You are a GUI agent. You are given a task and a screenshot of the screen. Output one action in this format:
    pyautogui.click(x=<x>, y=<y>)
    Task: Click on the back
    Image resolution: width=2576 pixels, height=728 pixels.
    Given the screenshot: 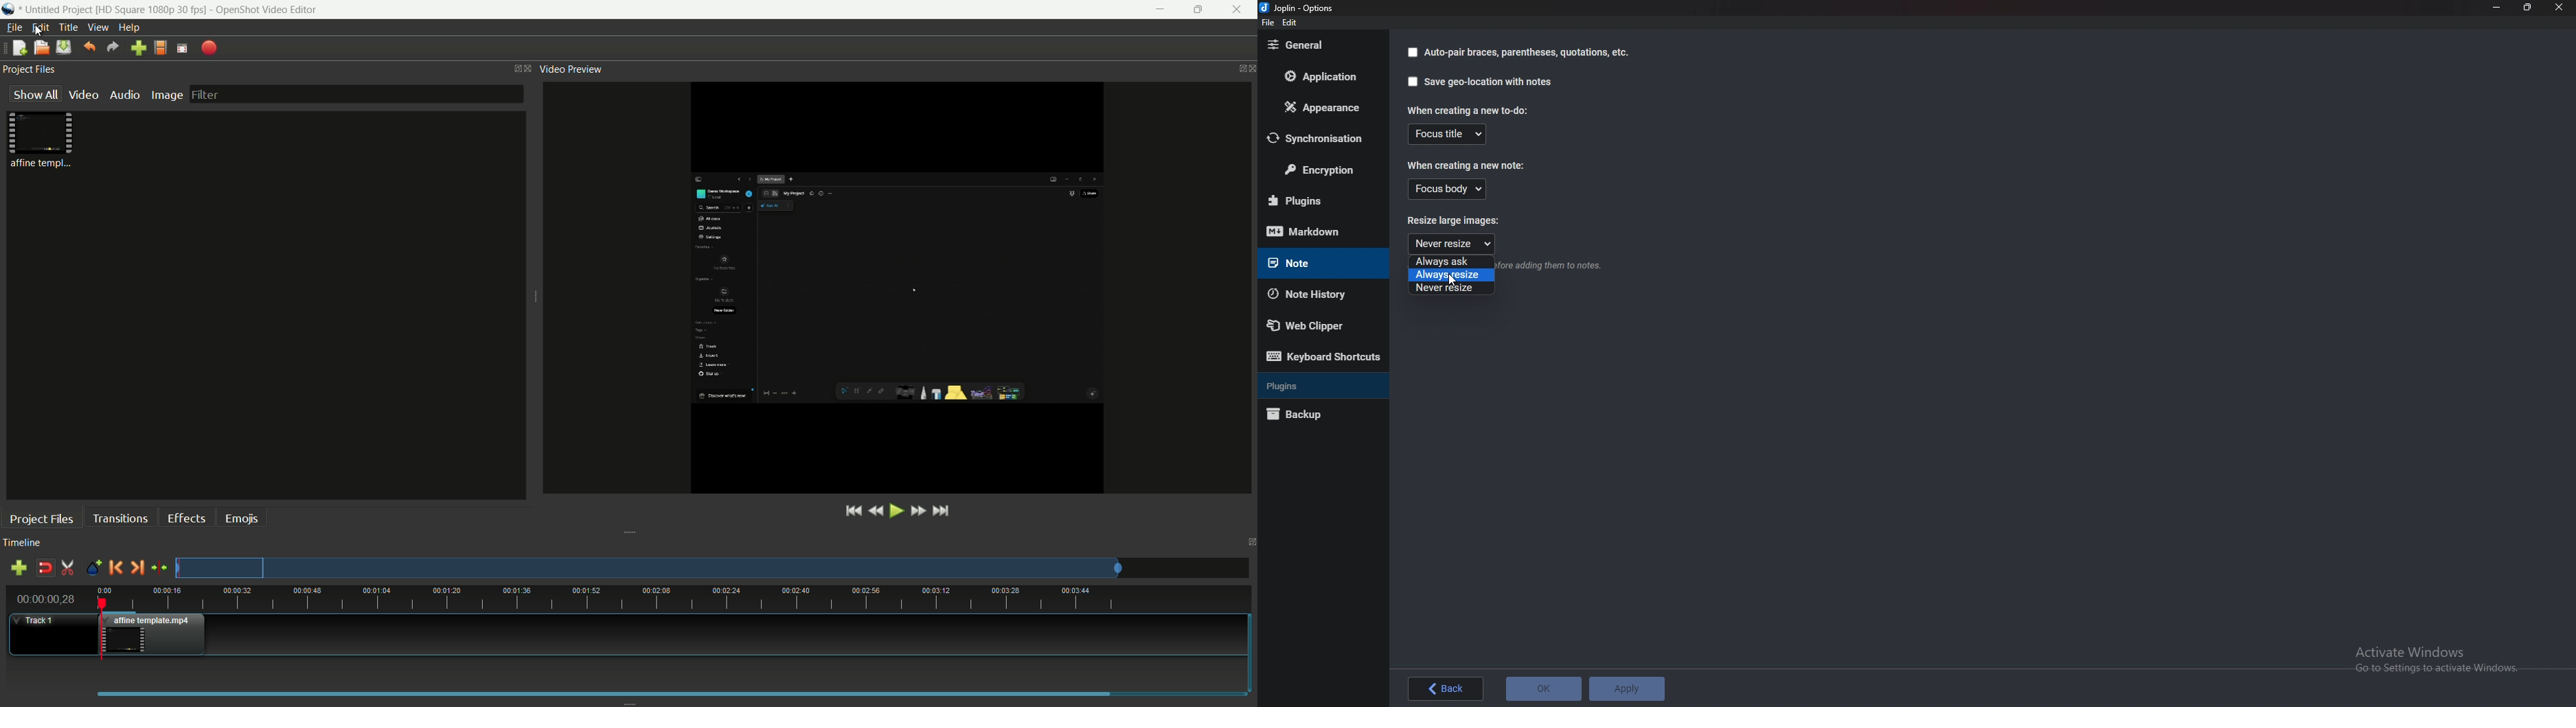 What is the action you would take?
    pyautogui.click(x=1448, y=689)
    